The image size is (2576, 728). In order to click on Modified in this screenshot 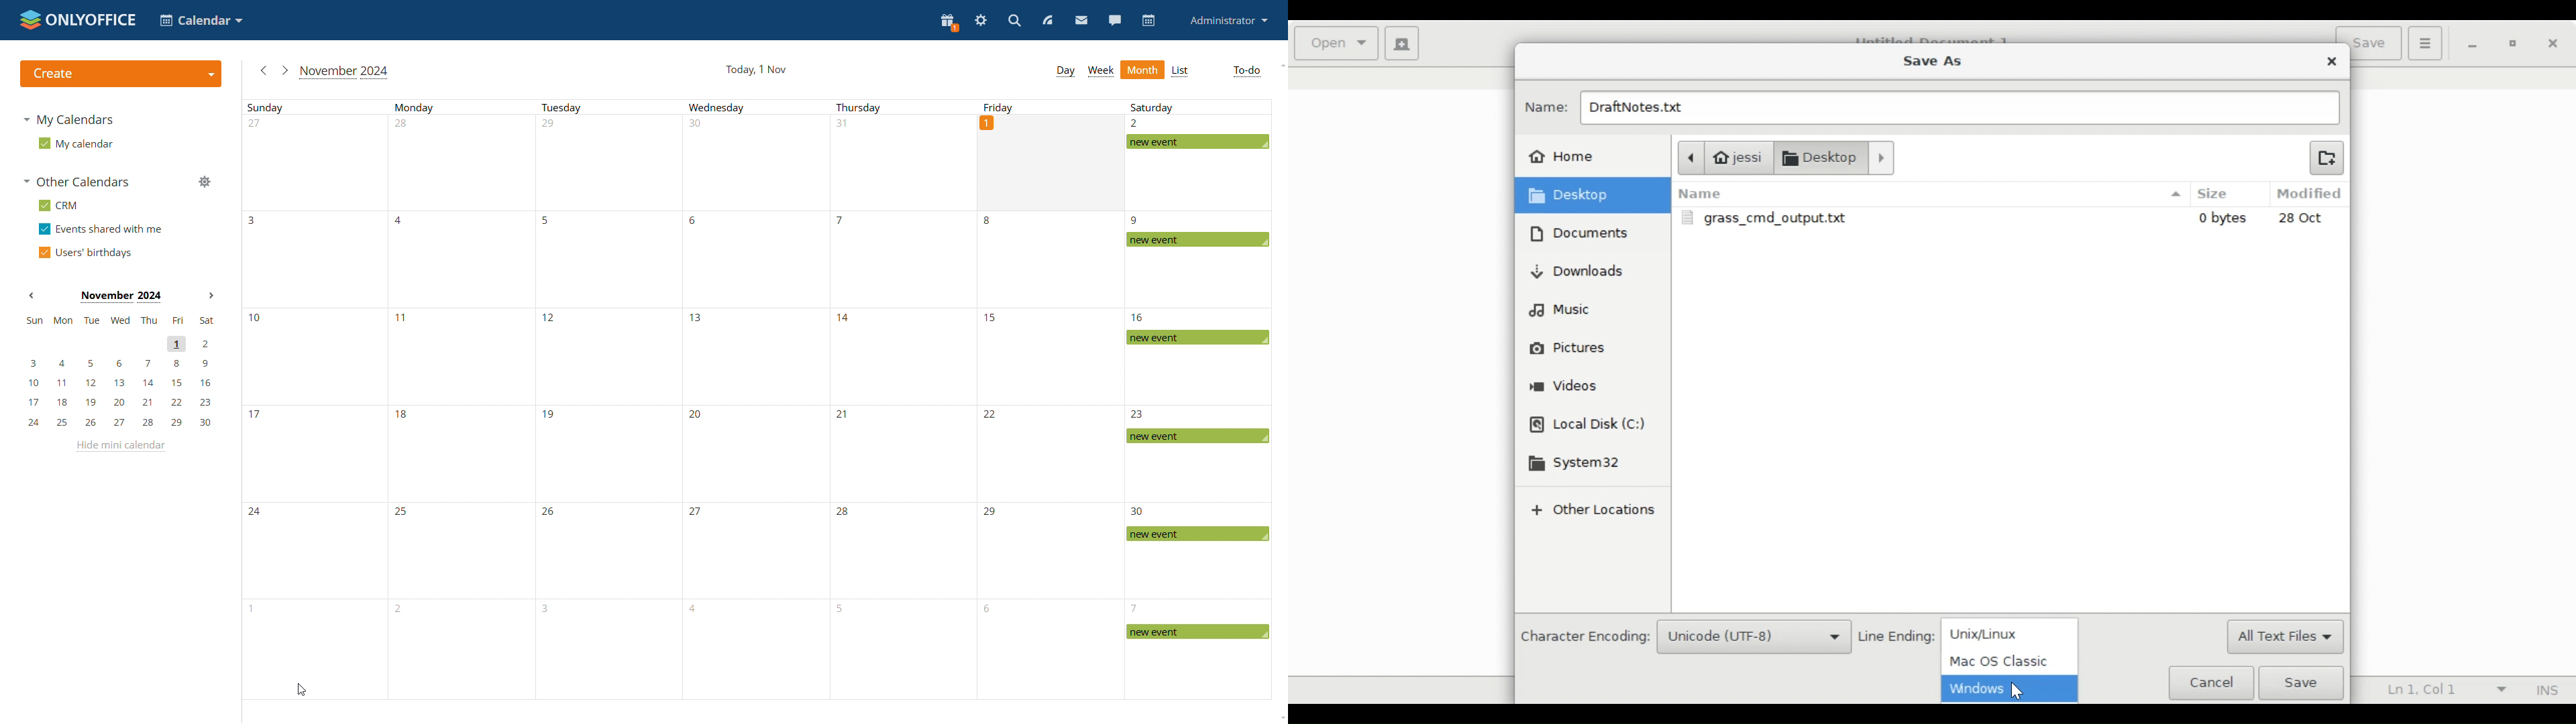, I will do `click(2311, 194)`.